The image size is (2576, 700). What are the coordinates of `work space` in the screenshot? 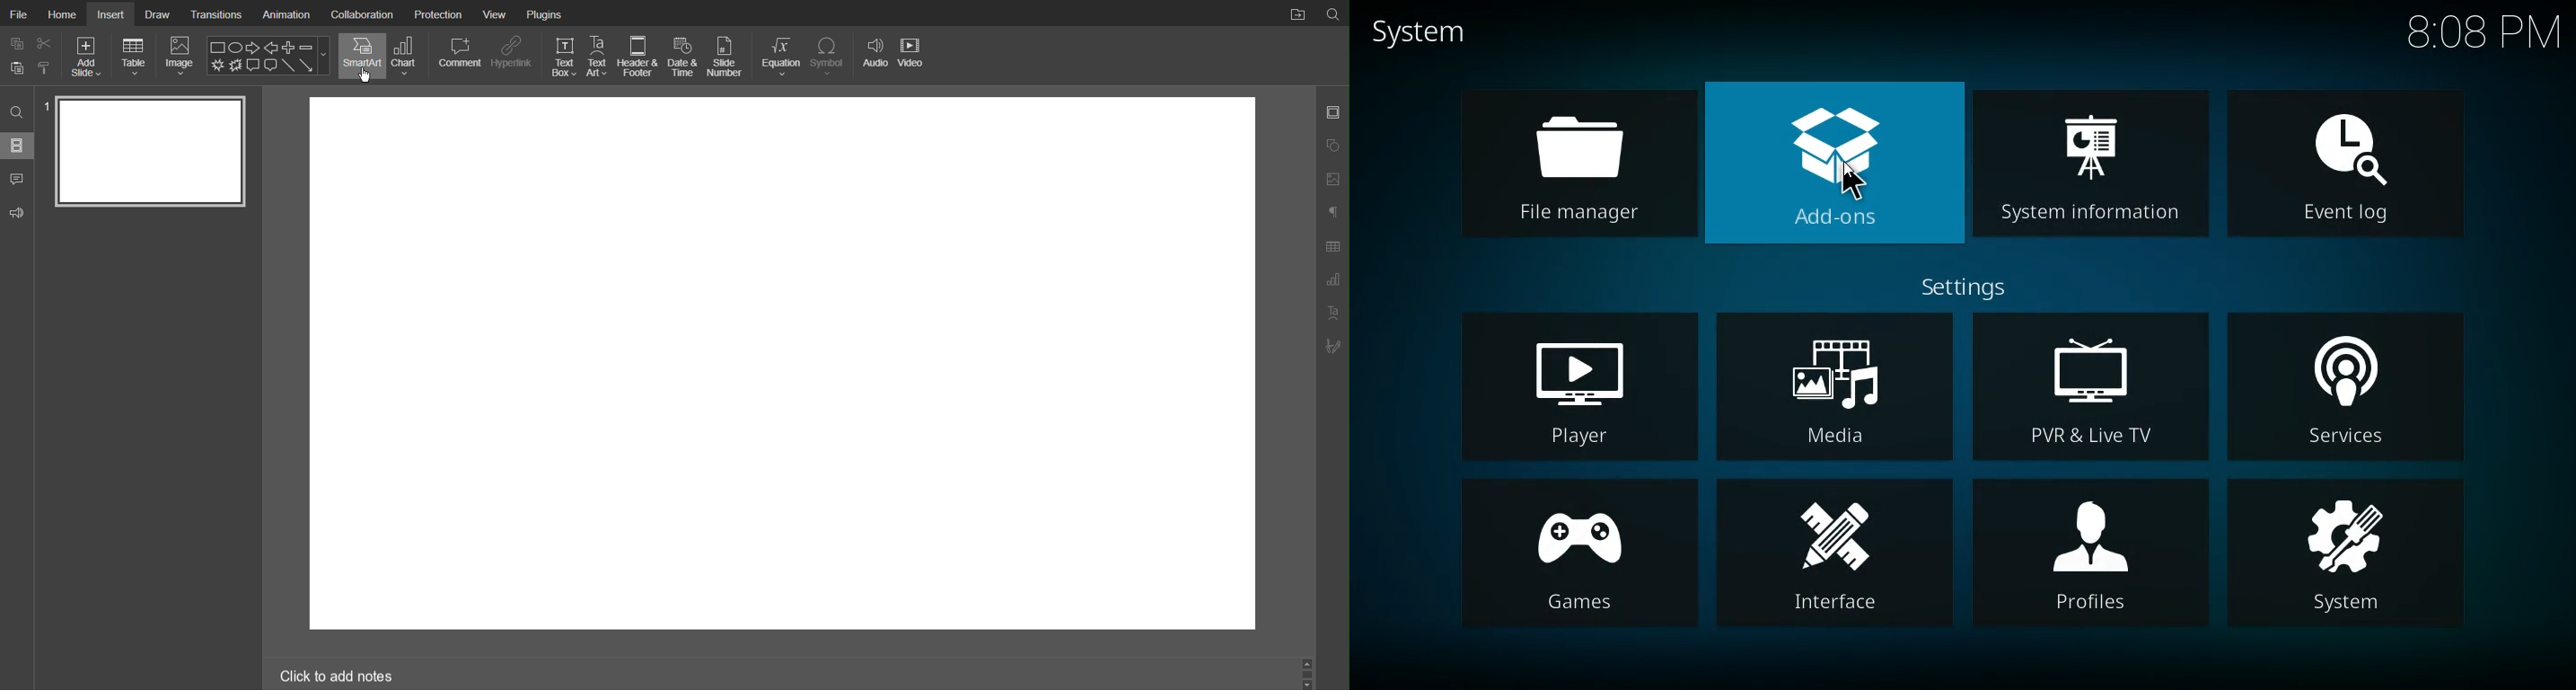 It's located at (782, 362).